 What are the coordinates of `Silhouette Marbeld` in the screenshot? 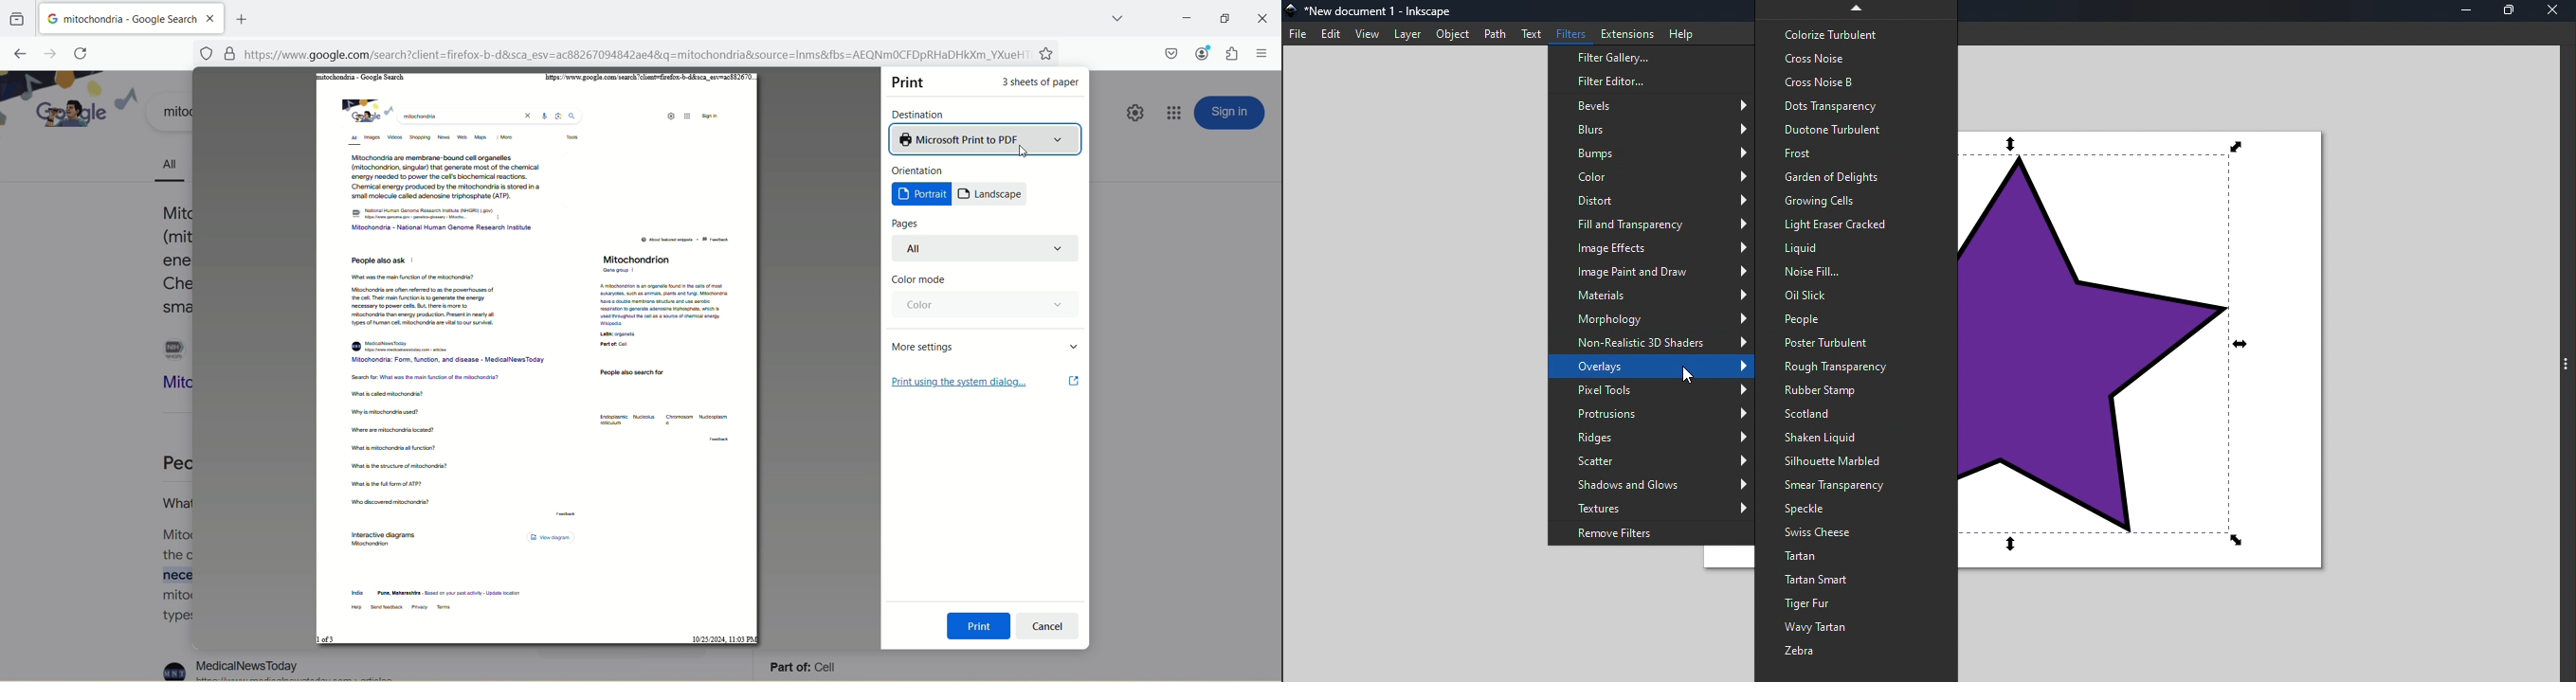 It's located at (1860, 459).